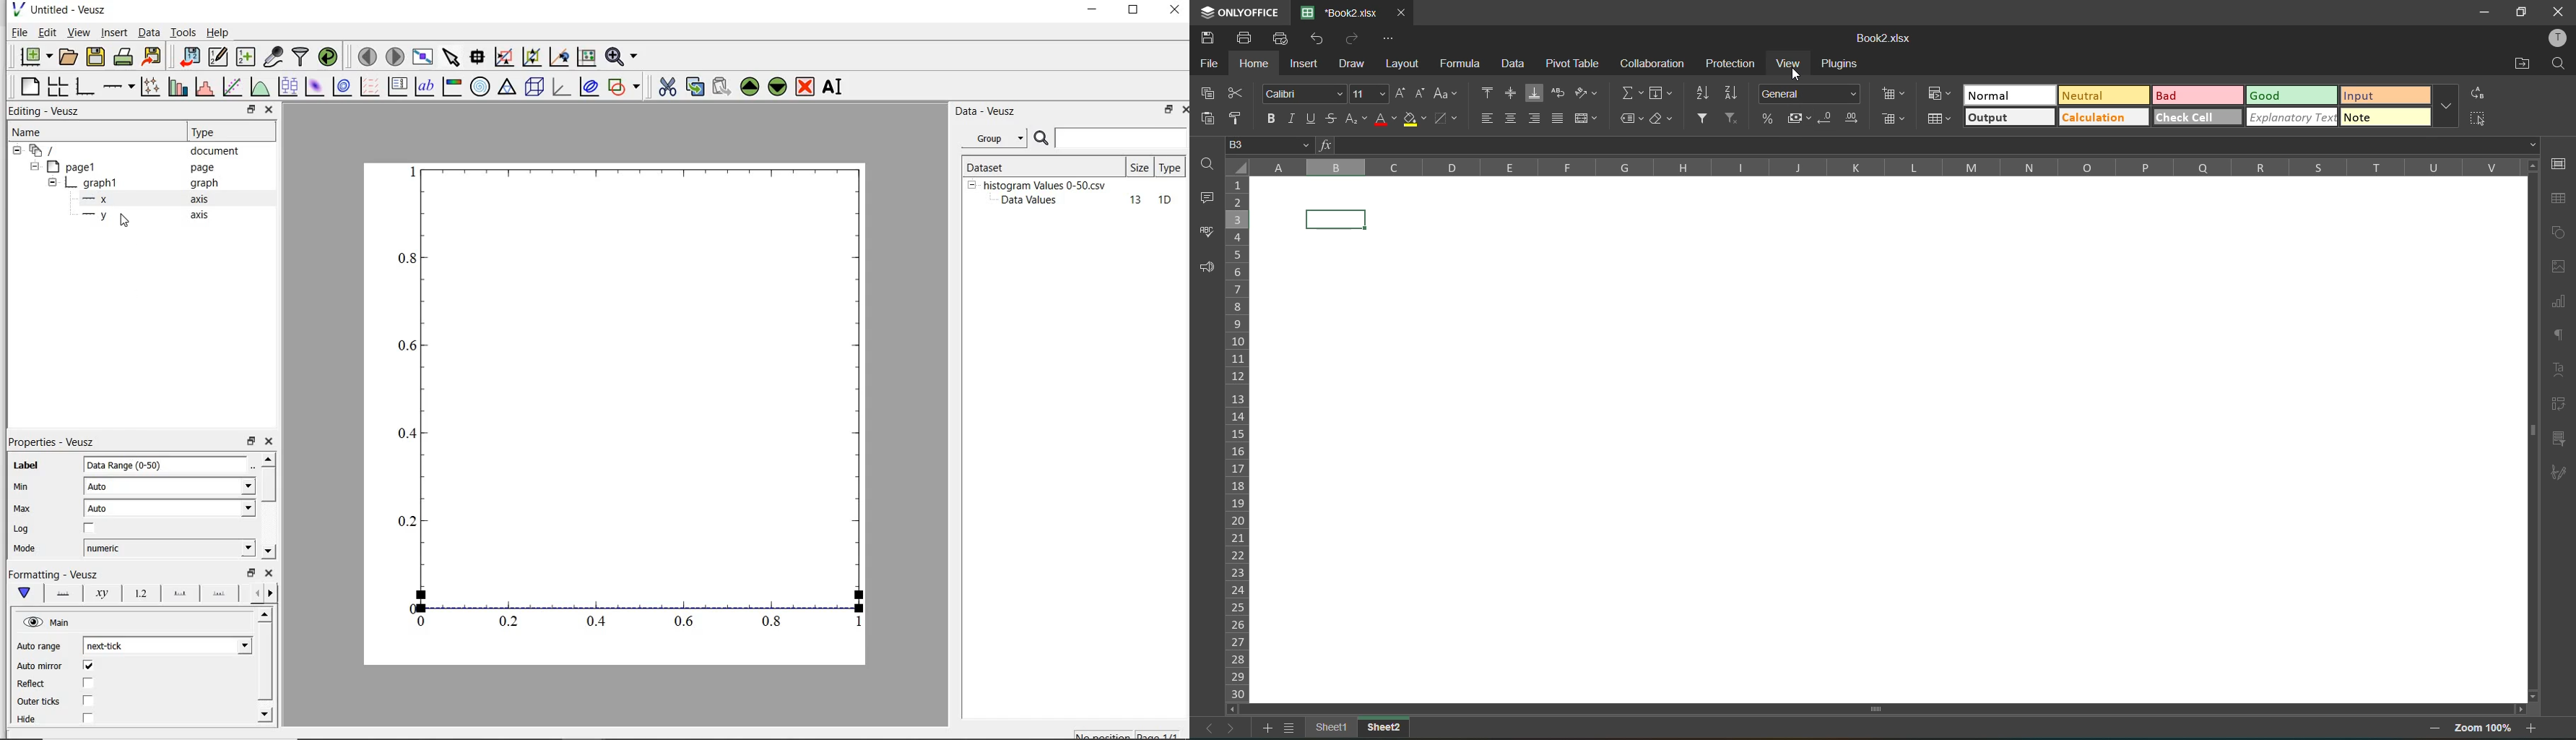 Image resolution: width=2576 pixels, height=756 pixels. I want to click on filter, so click(1706, 118).